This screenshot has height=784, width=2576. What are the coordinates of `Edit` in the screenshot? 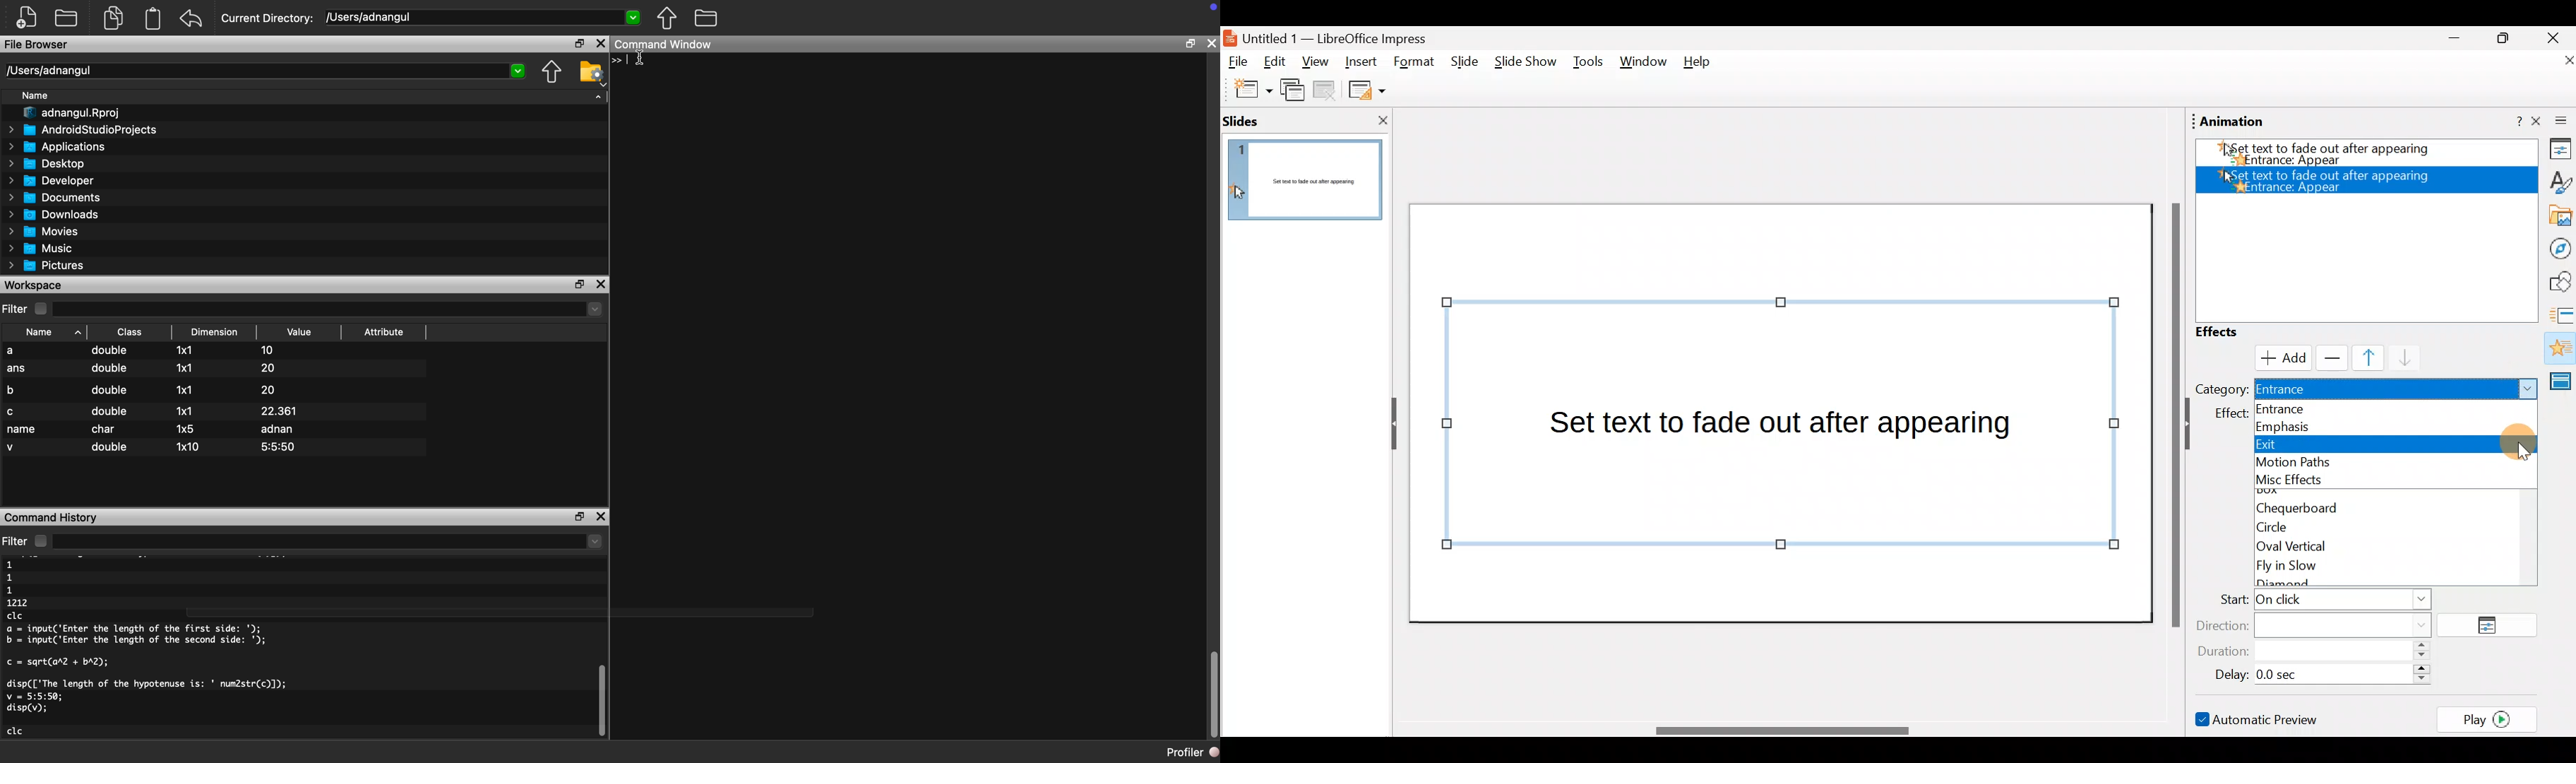 It's located at (1280, 63).